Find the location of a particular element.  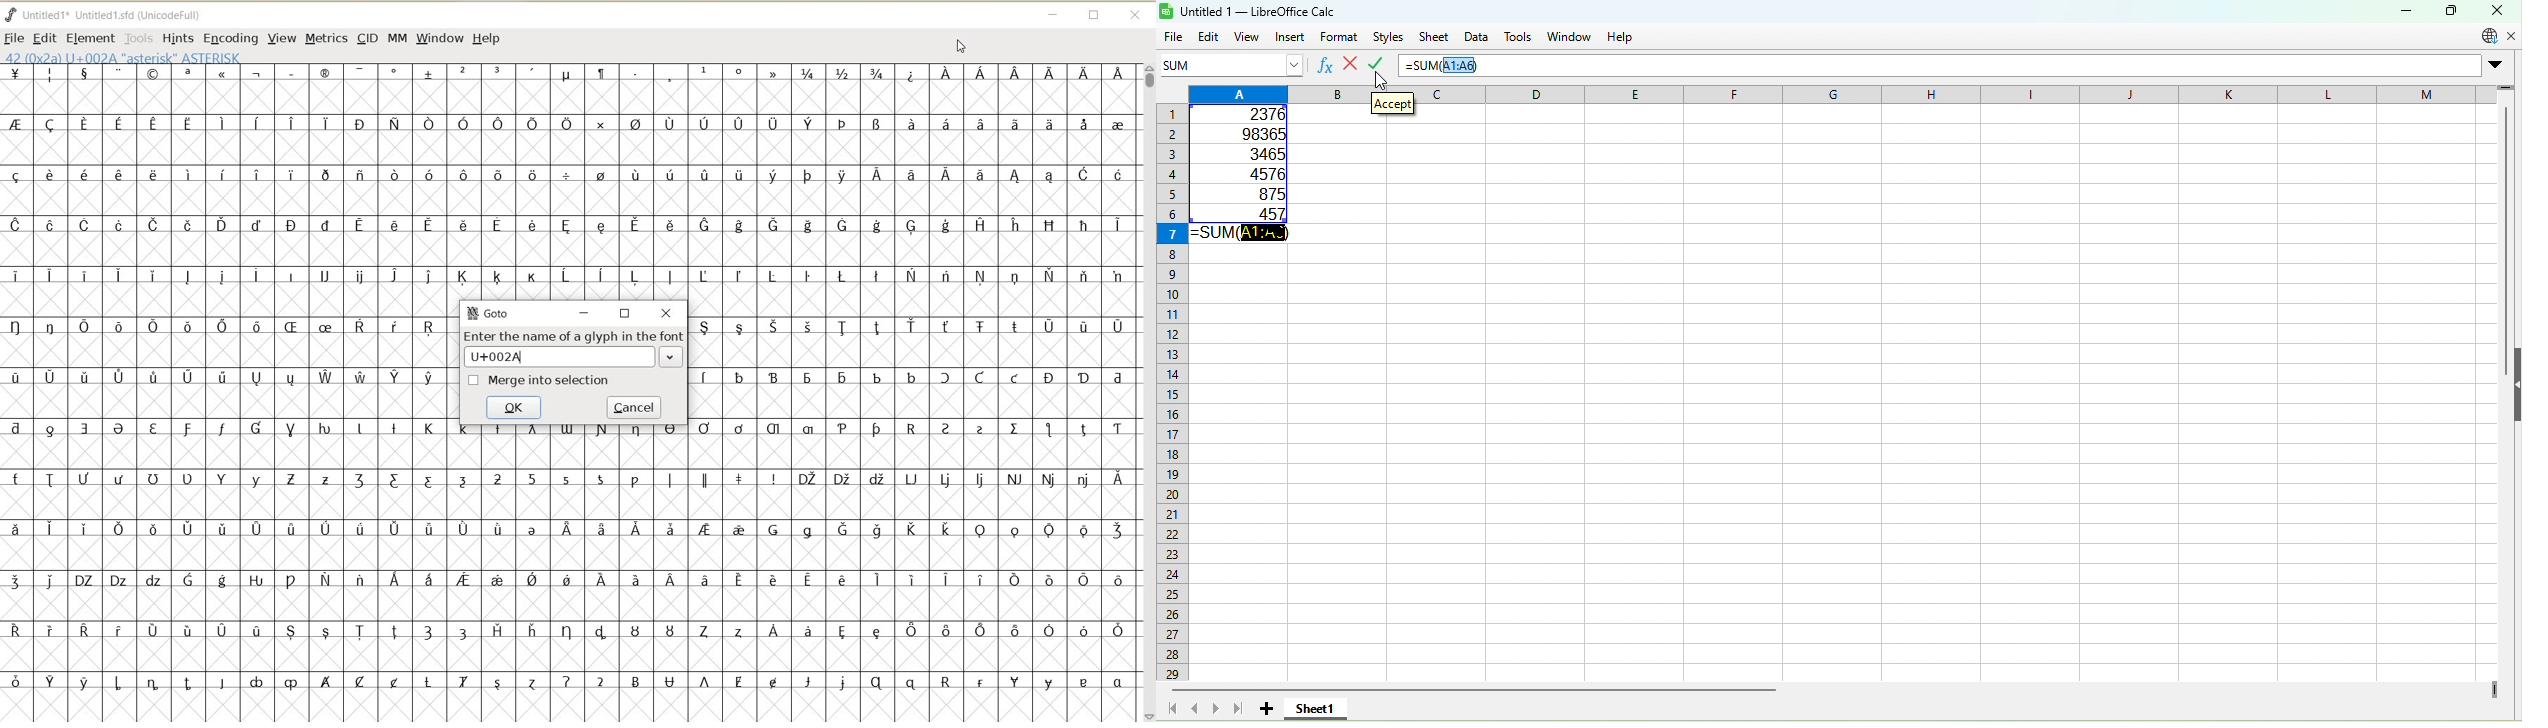

Styles is located at coordinates (1385, 37).